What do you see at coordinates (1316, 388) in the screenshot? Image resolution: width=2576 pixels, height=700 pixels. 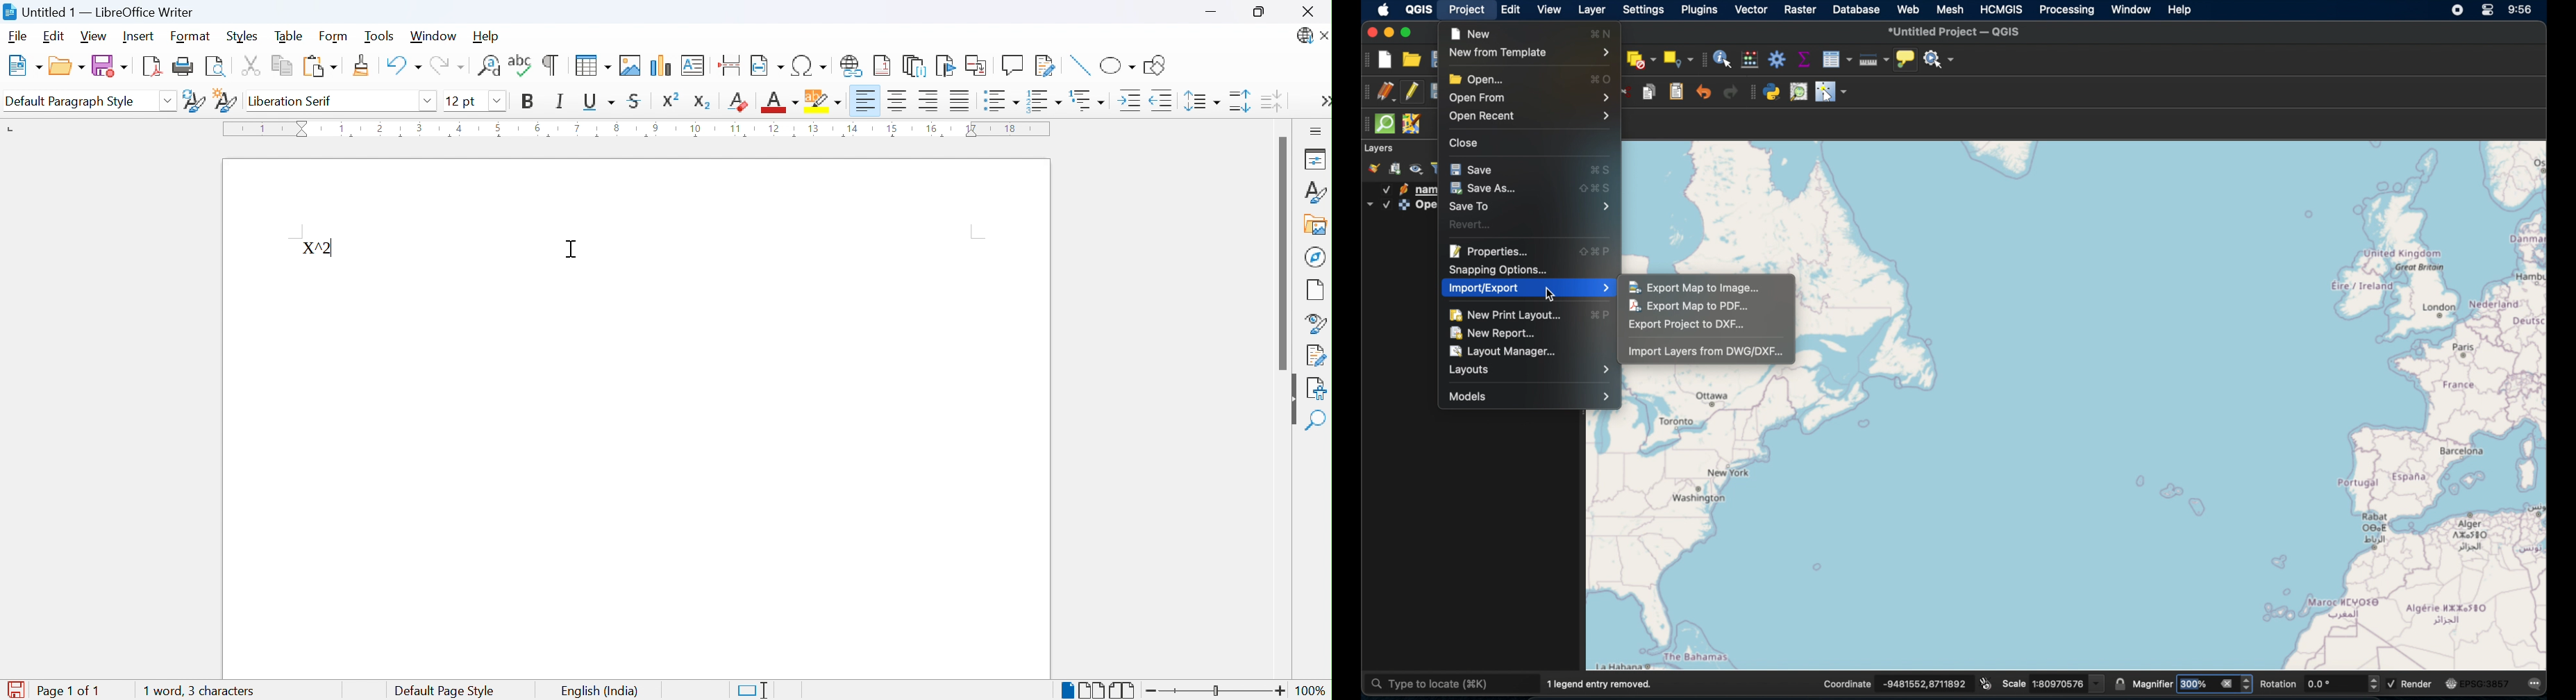 I see `Accessibility check` at bounding box center [1316, 388].